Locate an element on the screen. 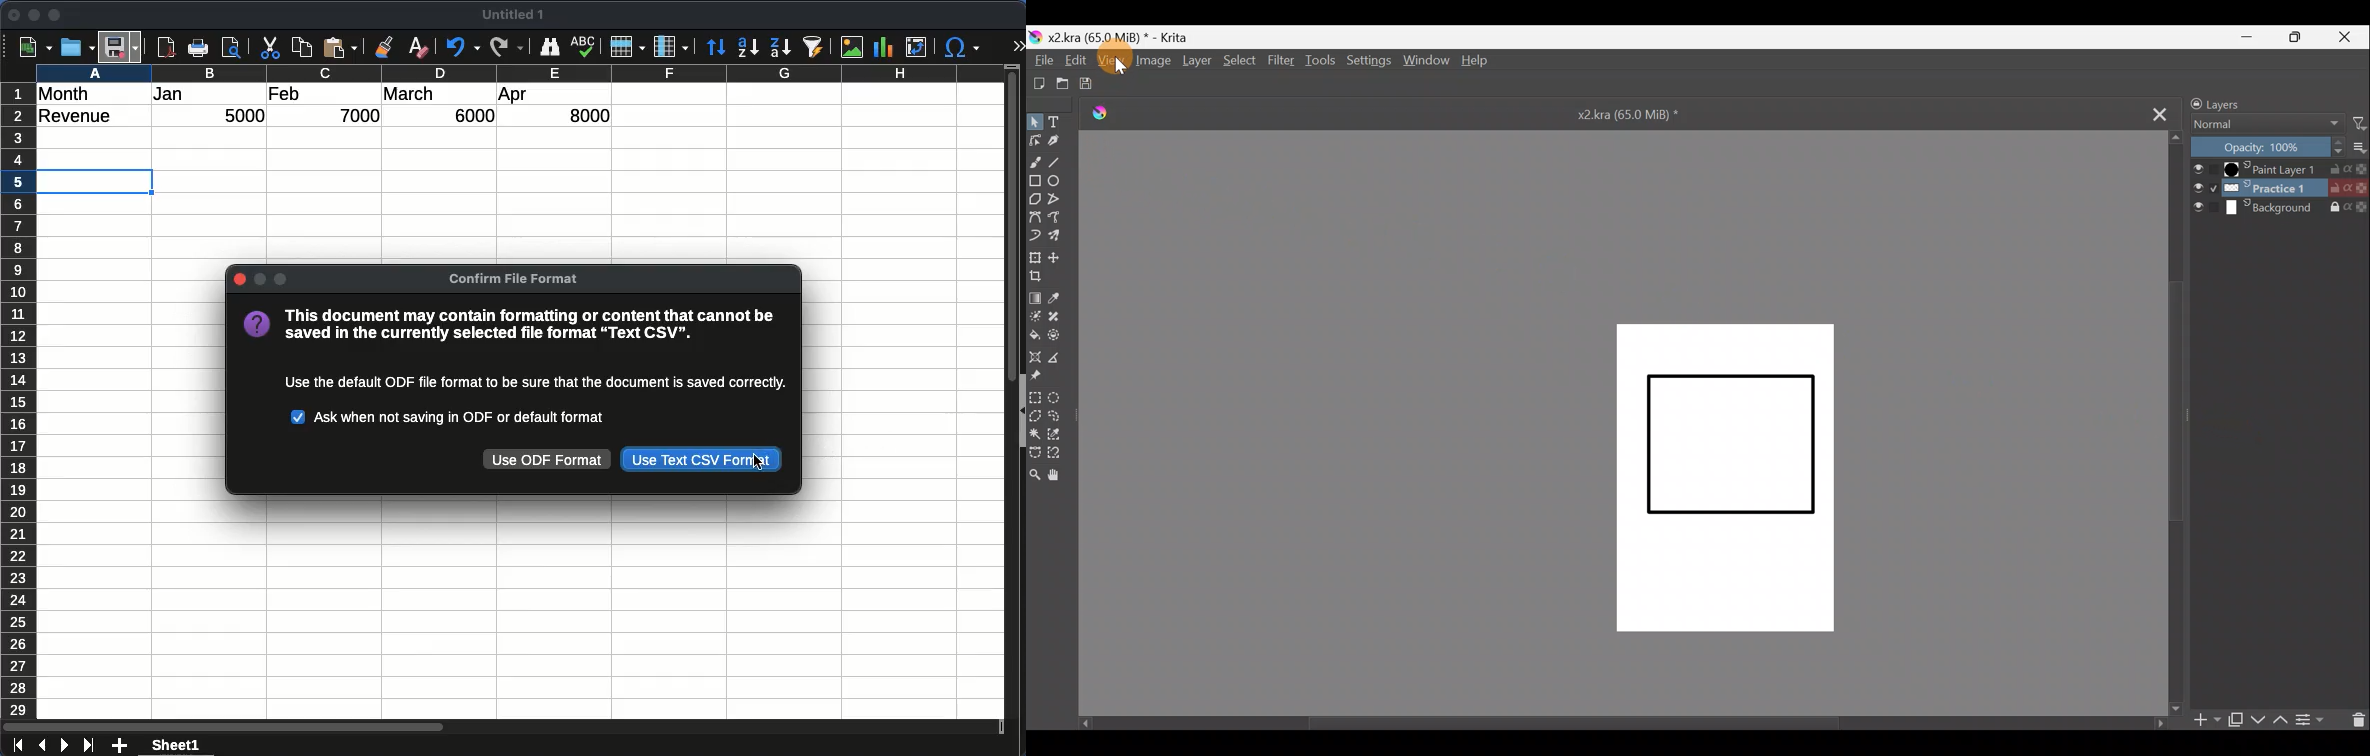  Canvas is located at coordinates (1724, 477).